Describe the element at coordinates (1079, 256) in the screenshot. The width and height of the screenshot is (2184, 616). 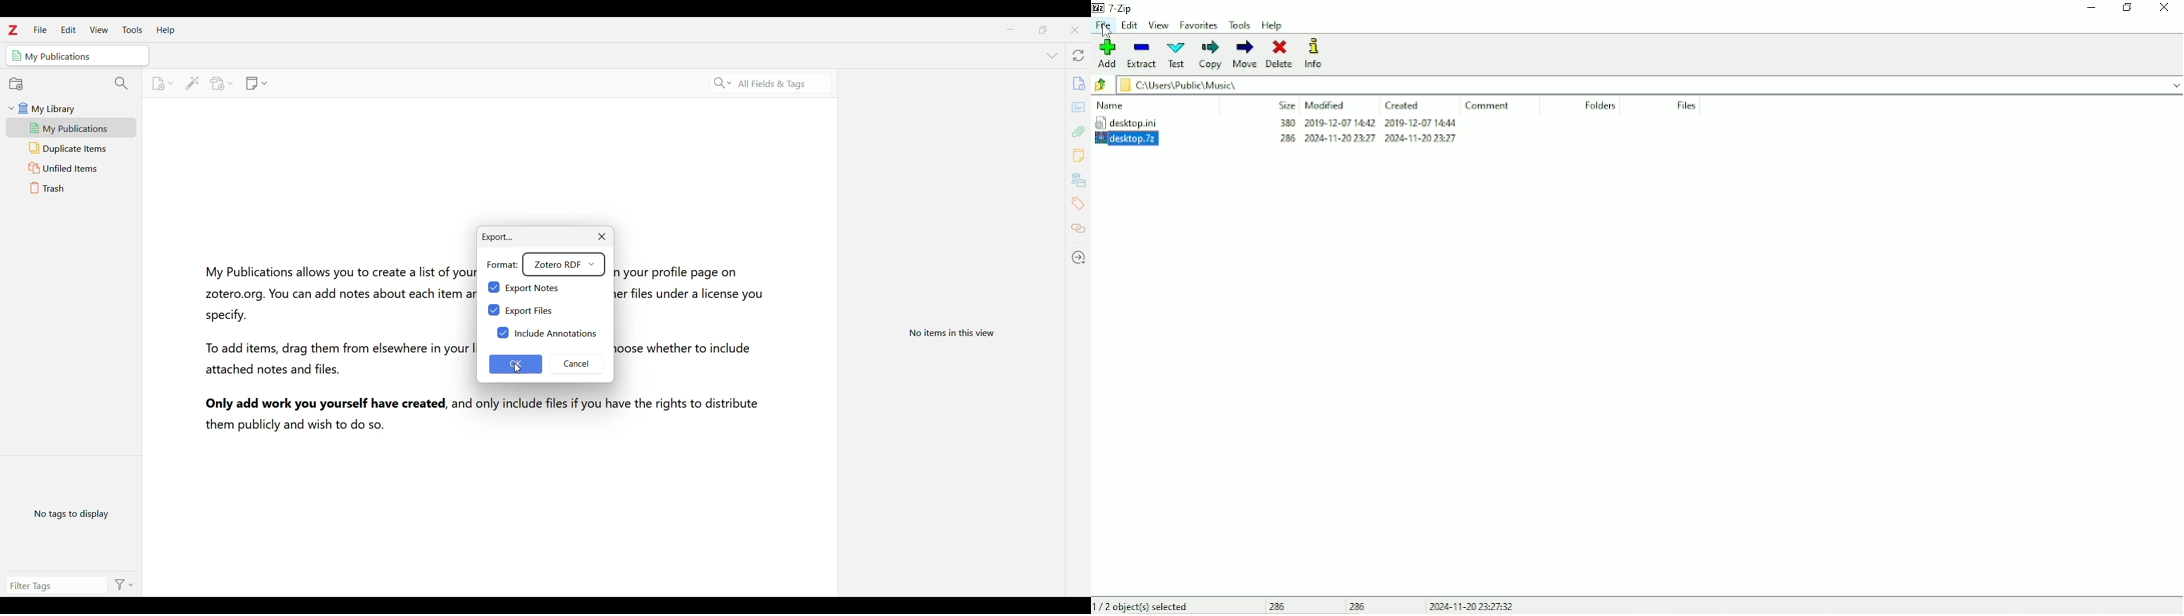
I see `Locate` at that location.